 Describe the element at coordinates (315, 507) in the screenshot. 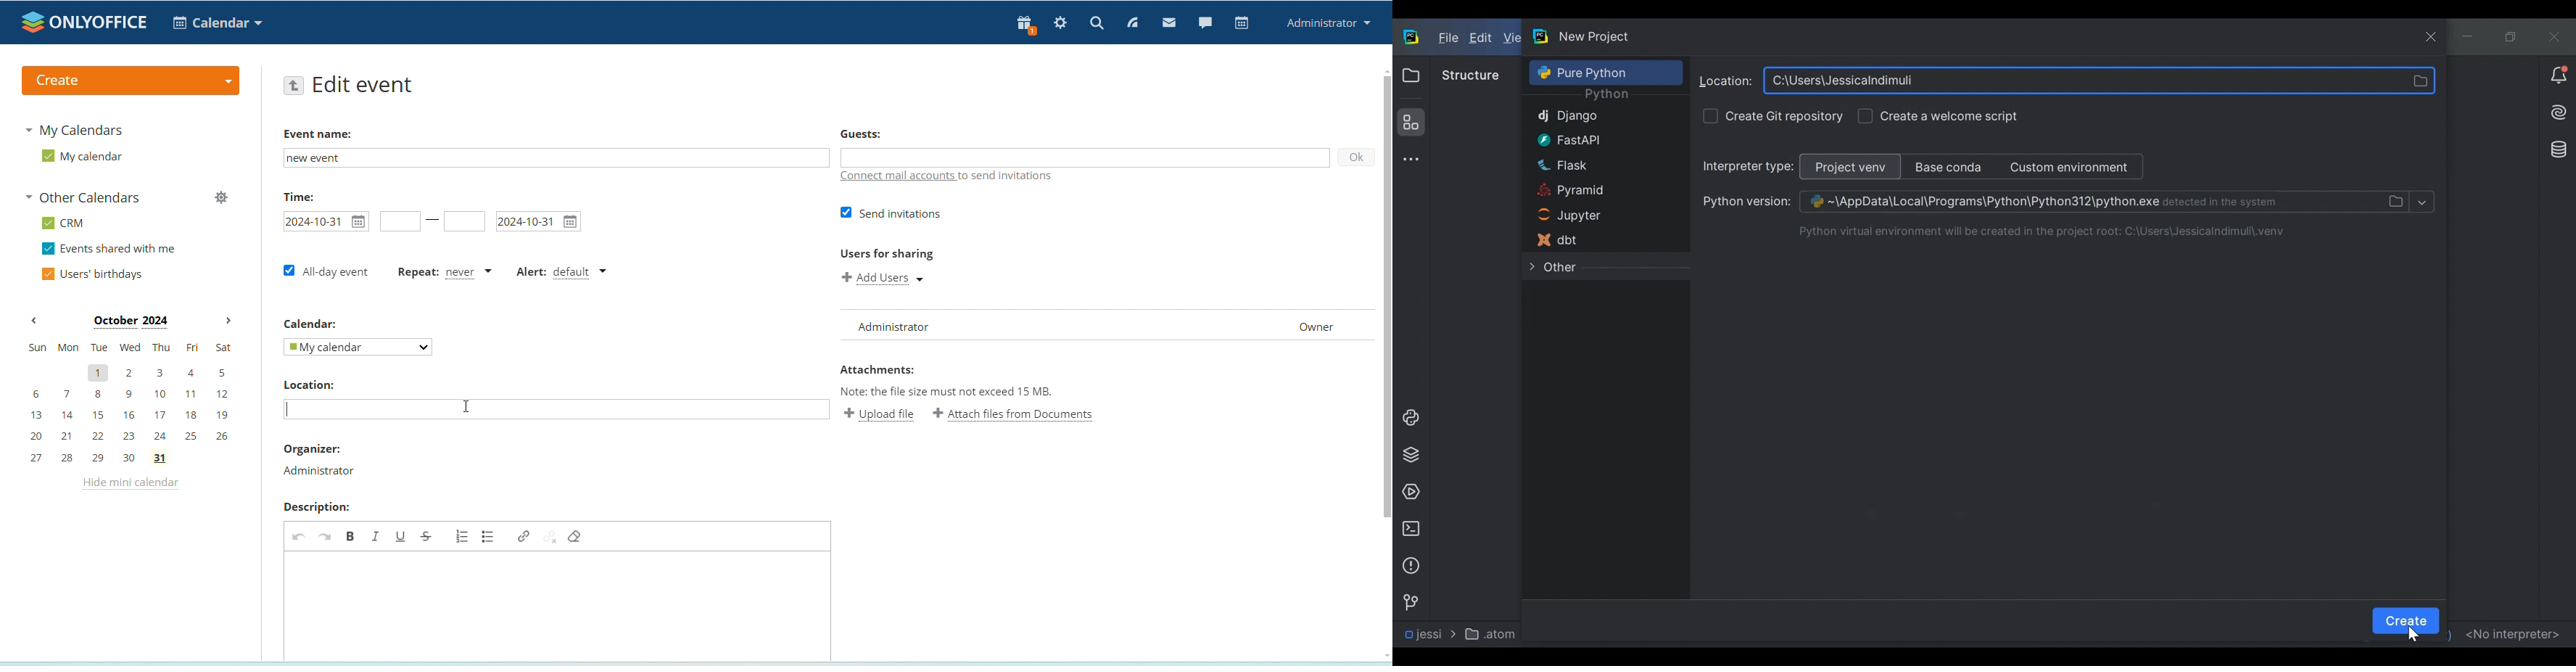

I see `Description` at that location.